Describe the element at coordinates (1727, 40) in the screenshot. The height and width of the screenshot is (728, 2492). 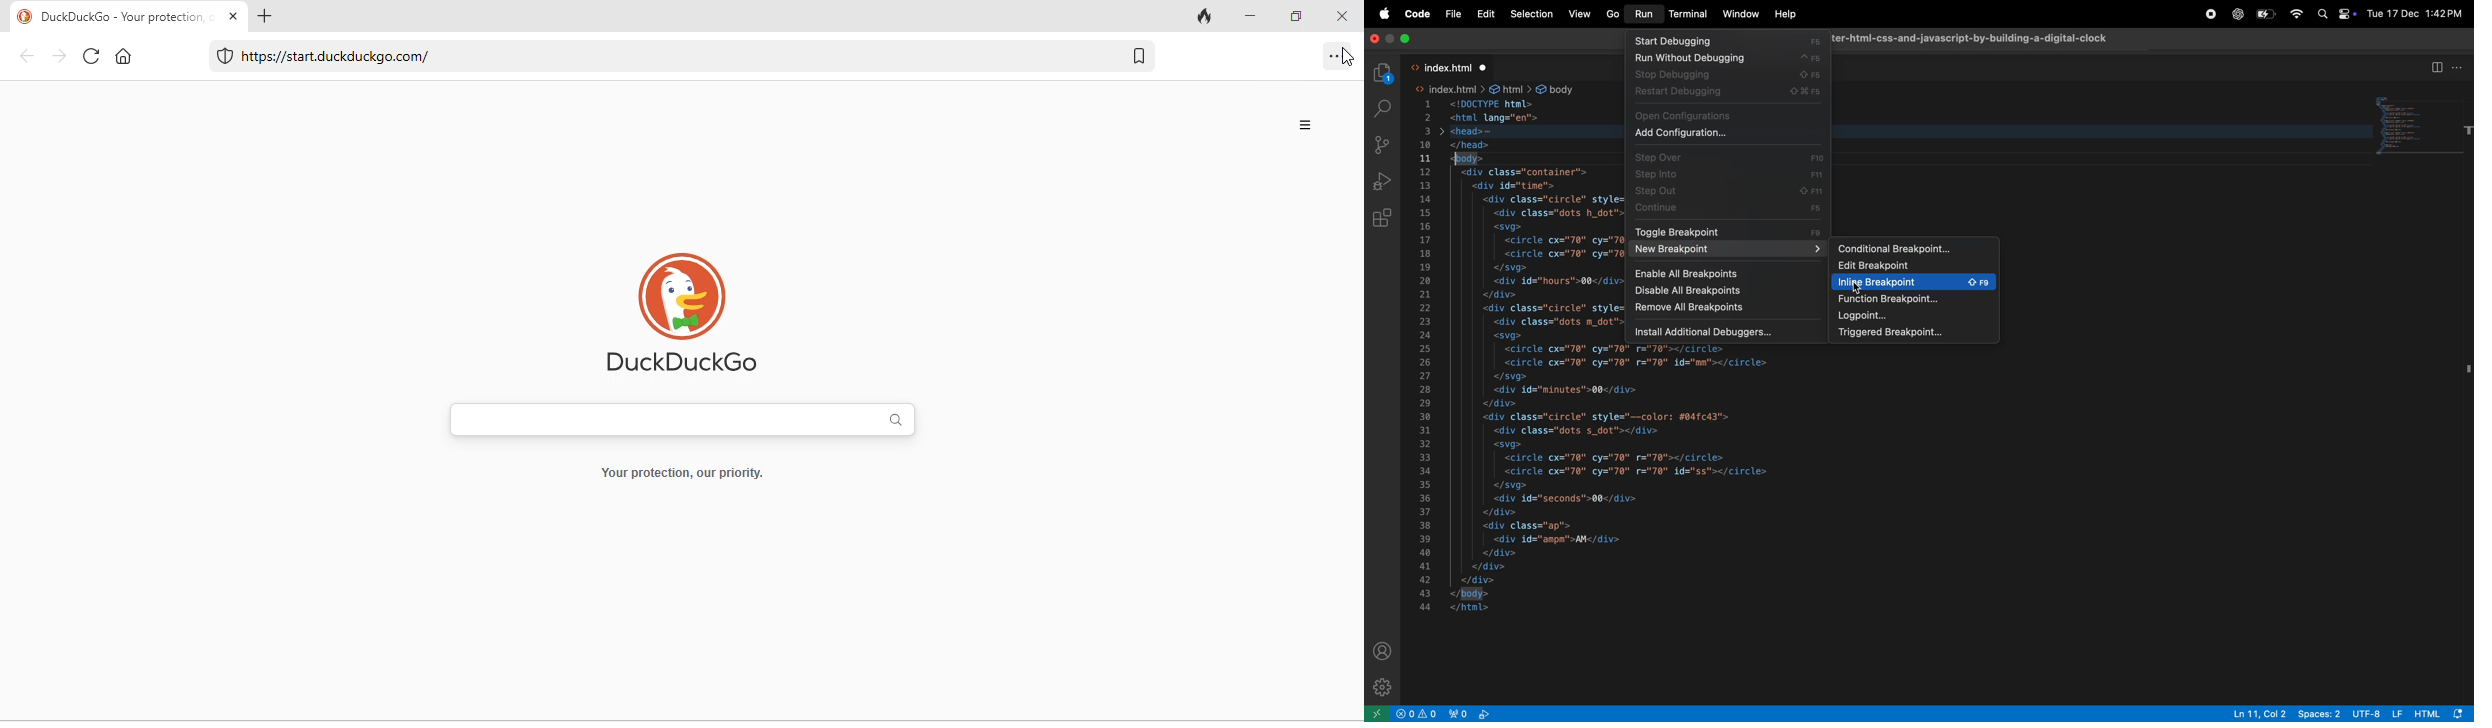
I see `start debugging` at that location.